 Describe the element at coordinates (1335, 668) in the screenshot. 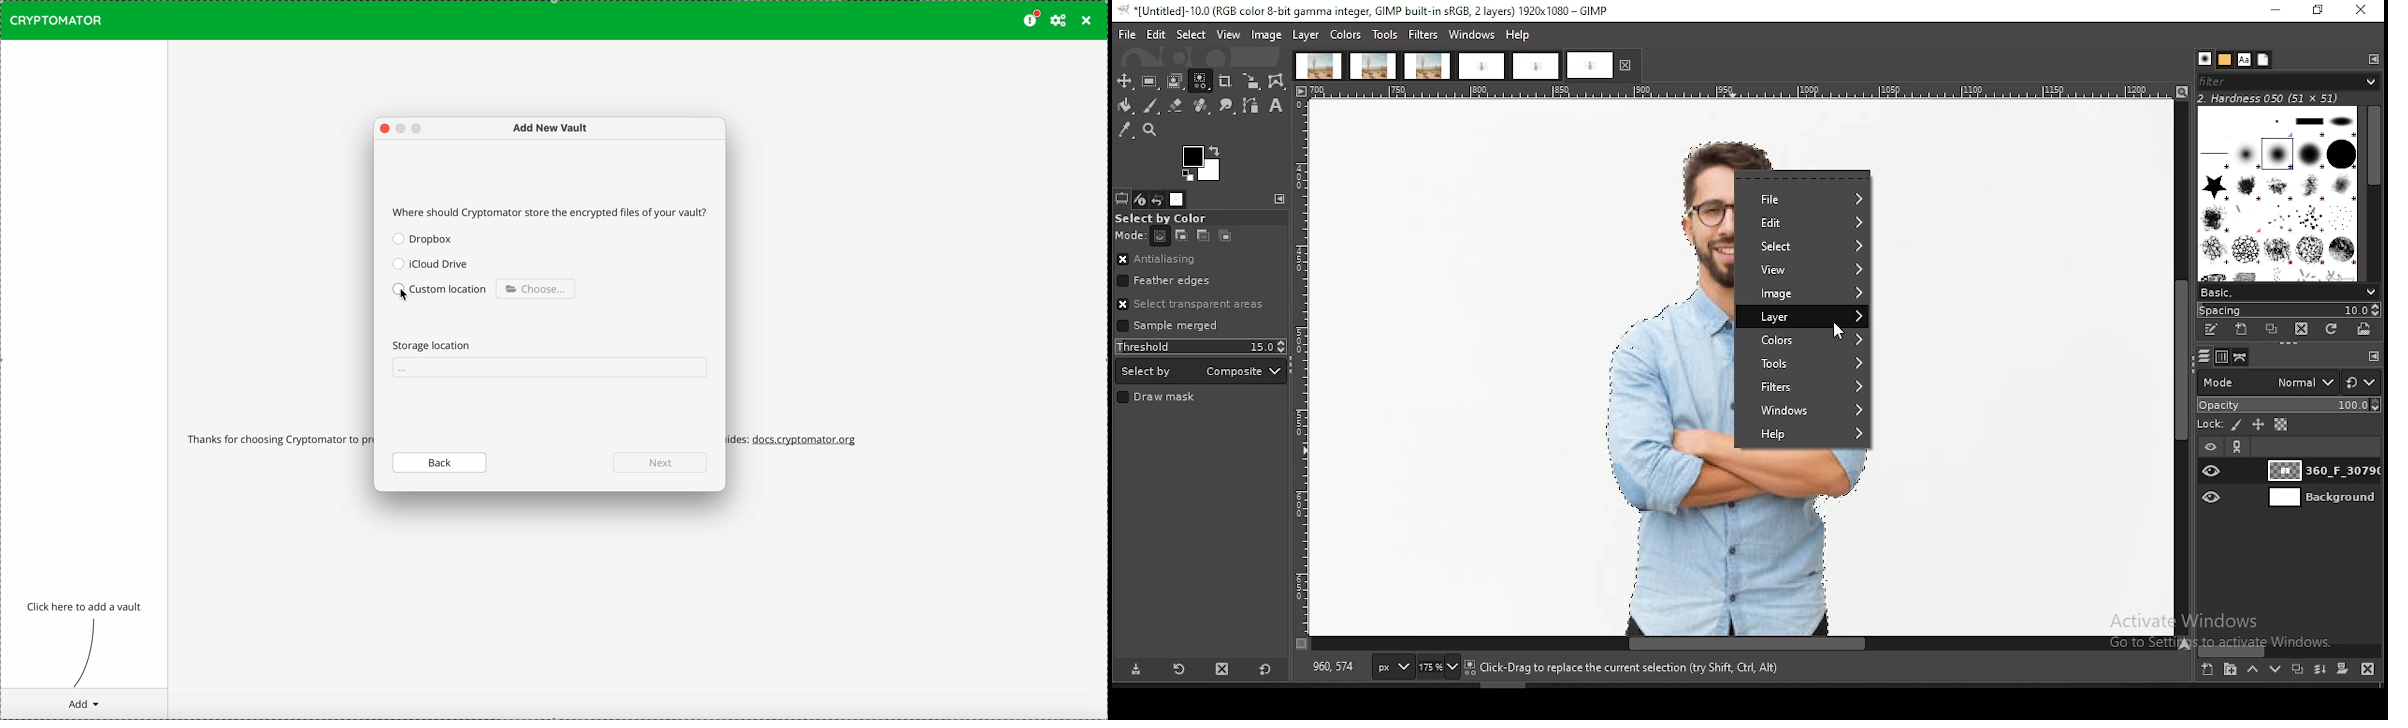

I see `775, 465` at that location.